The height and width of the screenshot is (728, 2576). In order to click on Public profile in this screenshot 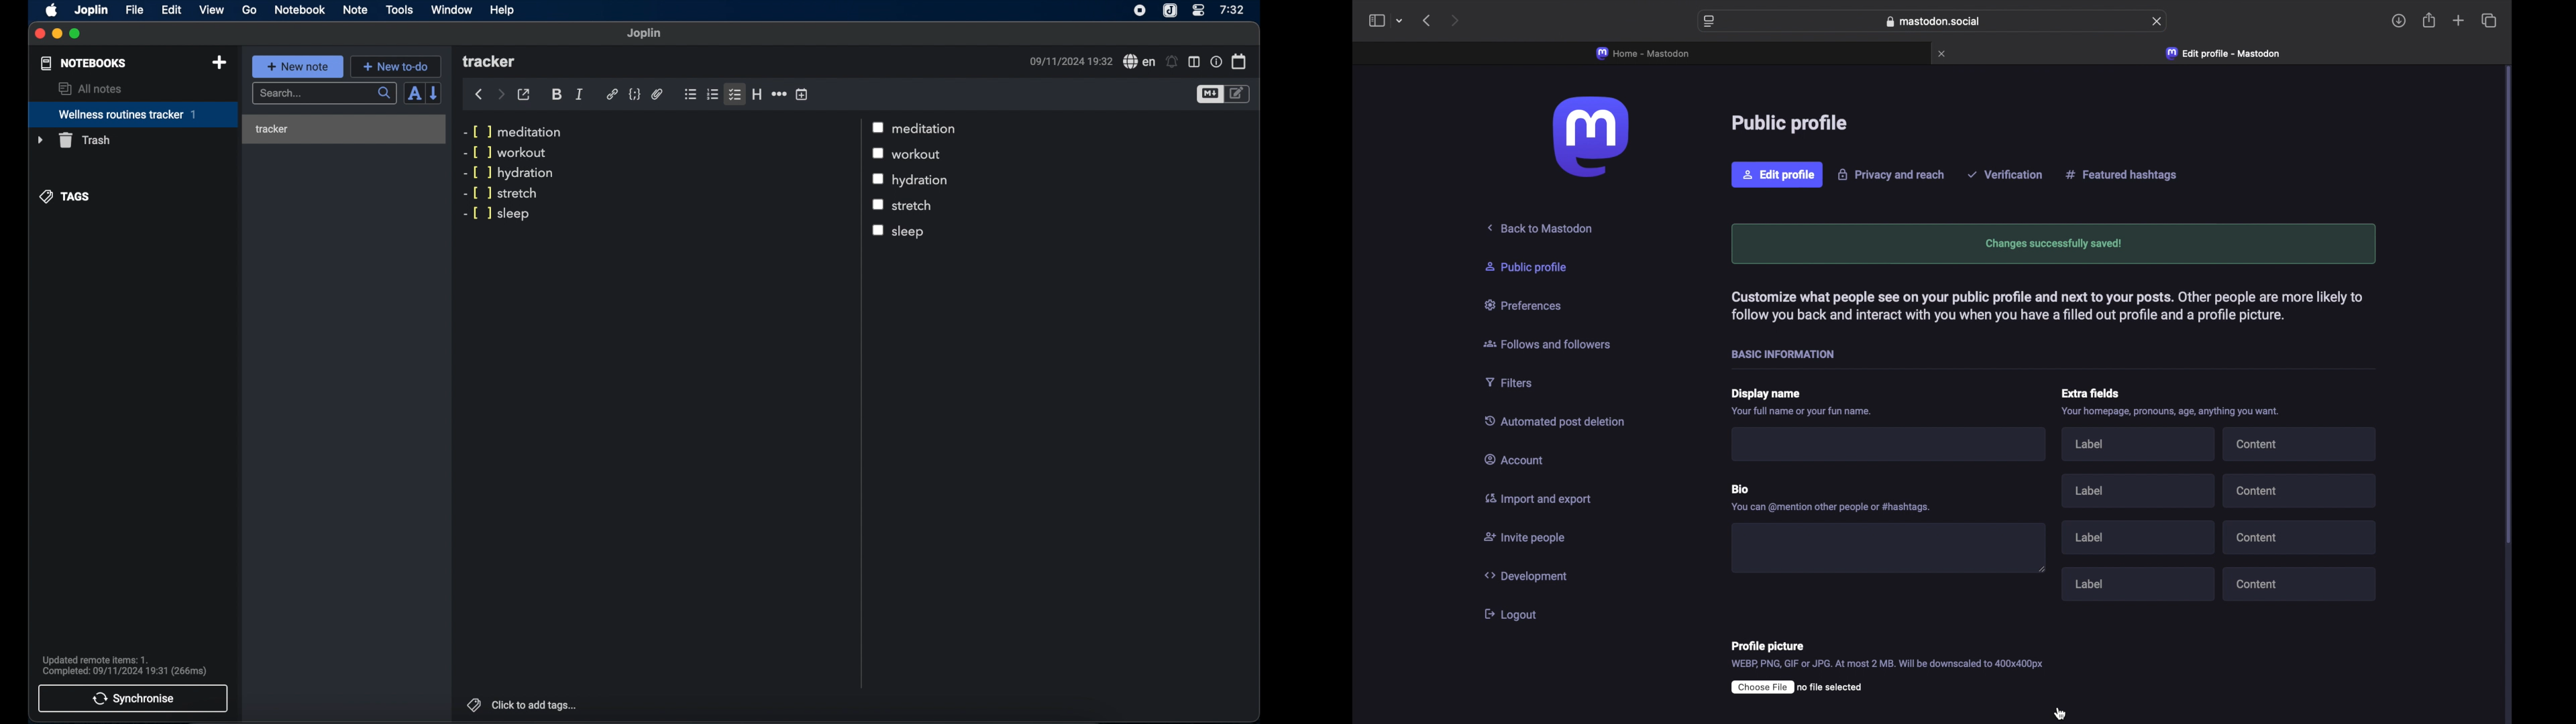, I will do `click(1797, 123)`.